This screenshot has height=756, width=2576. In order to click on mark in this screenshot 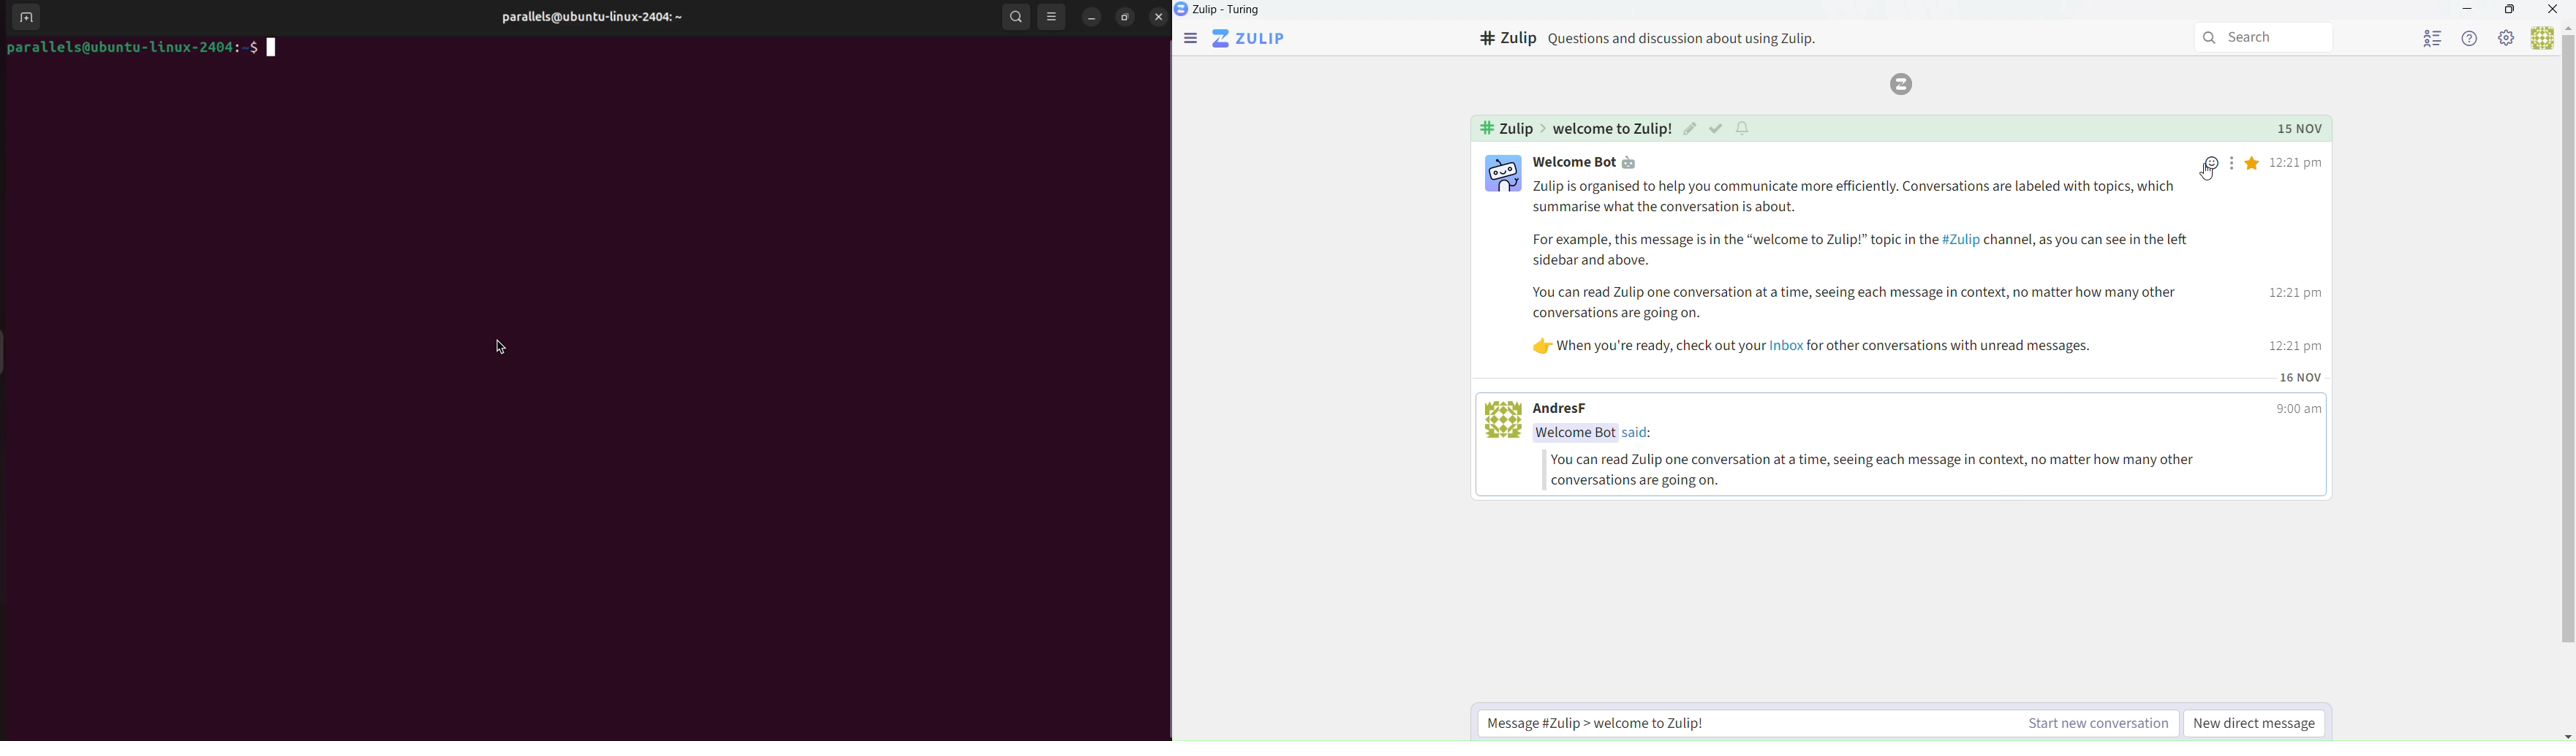, I will do `click(1716, 128)`.